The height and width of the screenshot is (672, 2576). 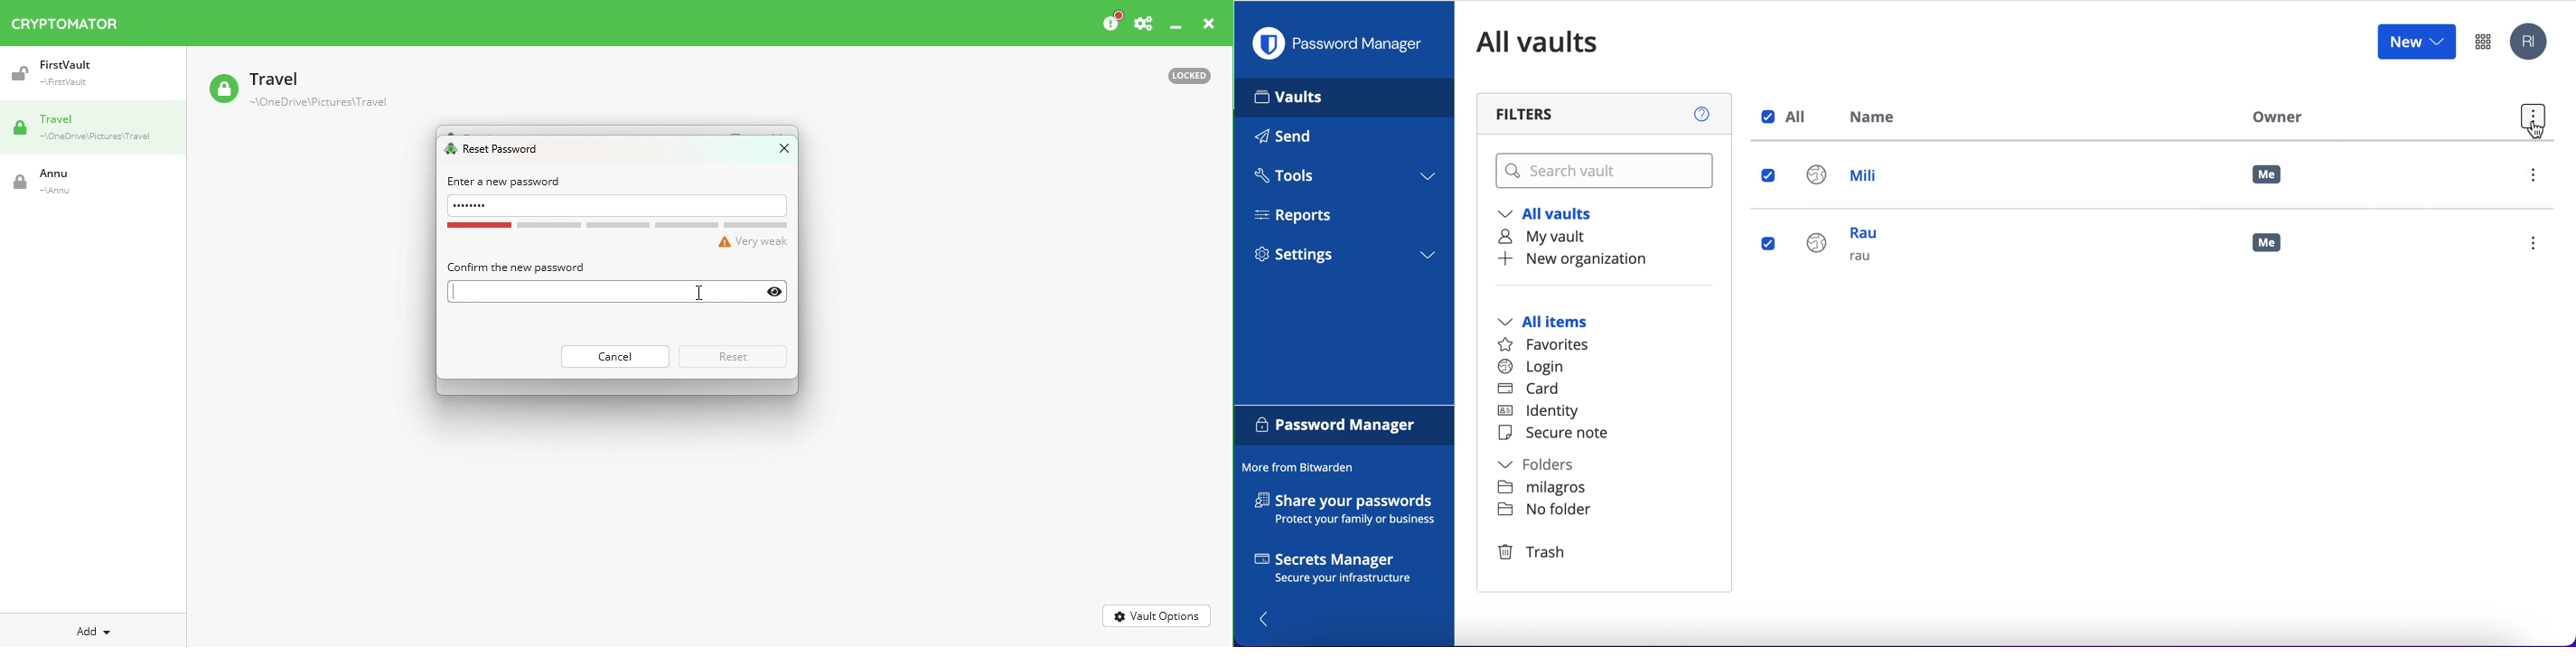 What do you see at coordinates (2538, 178) in the screenshot?
I see `menu ` at bounding box center [2538, 178].